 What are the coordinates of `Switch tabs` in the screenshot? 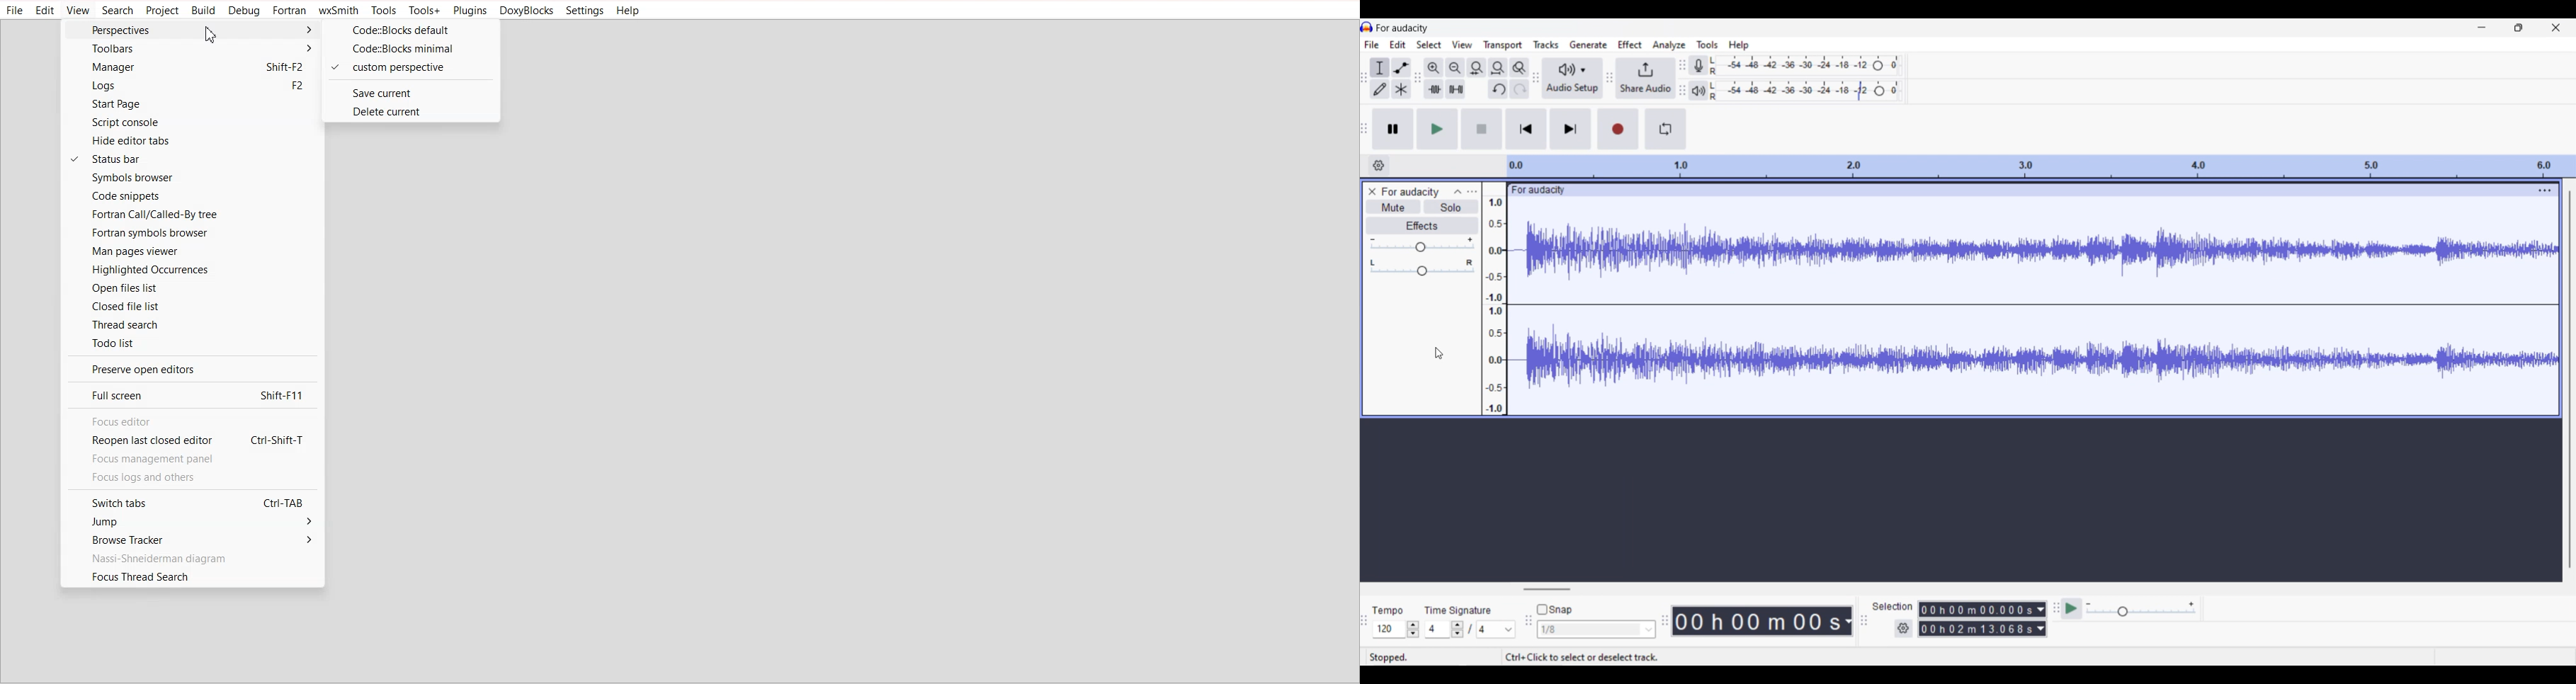 It's located at (189, 501).